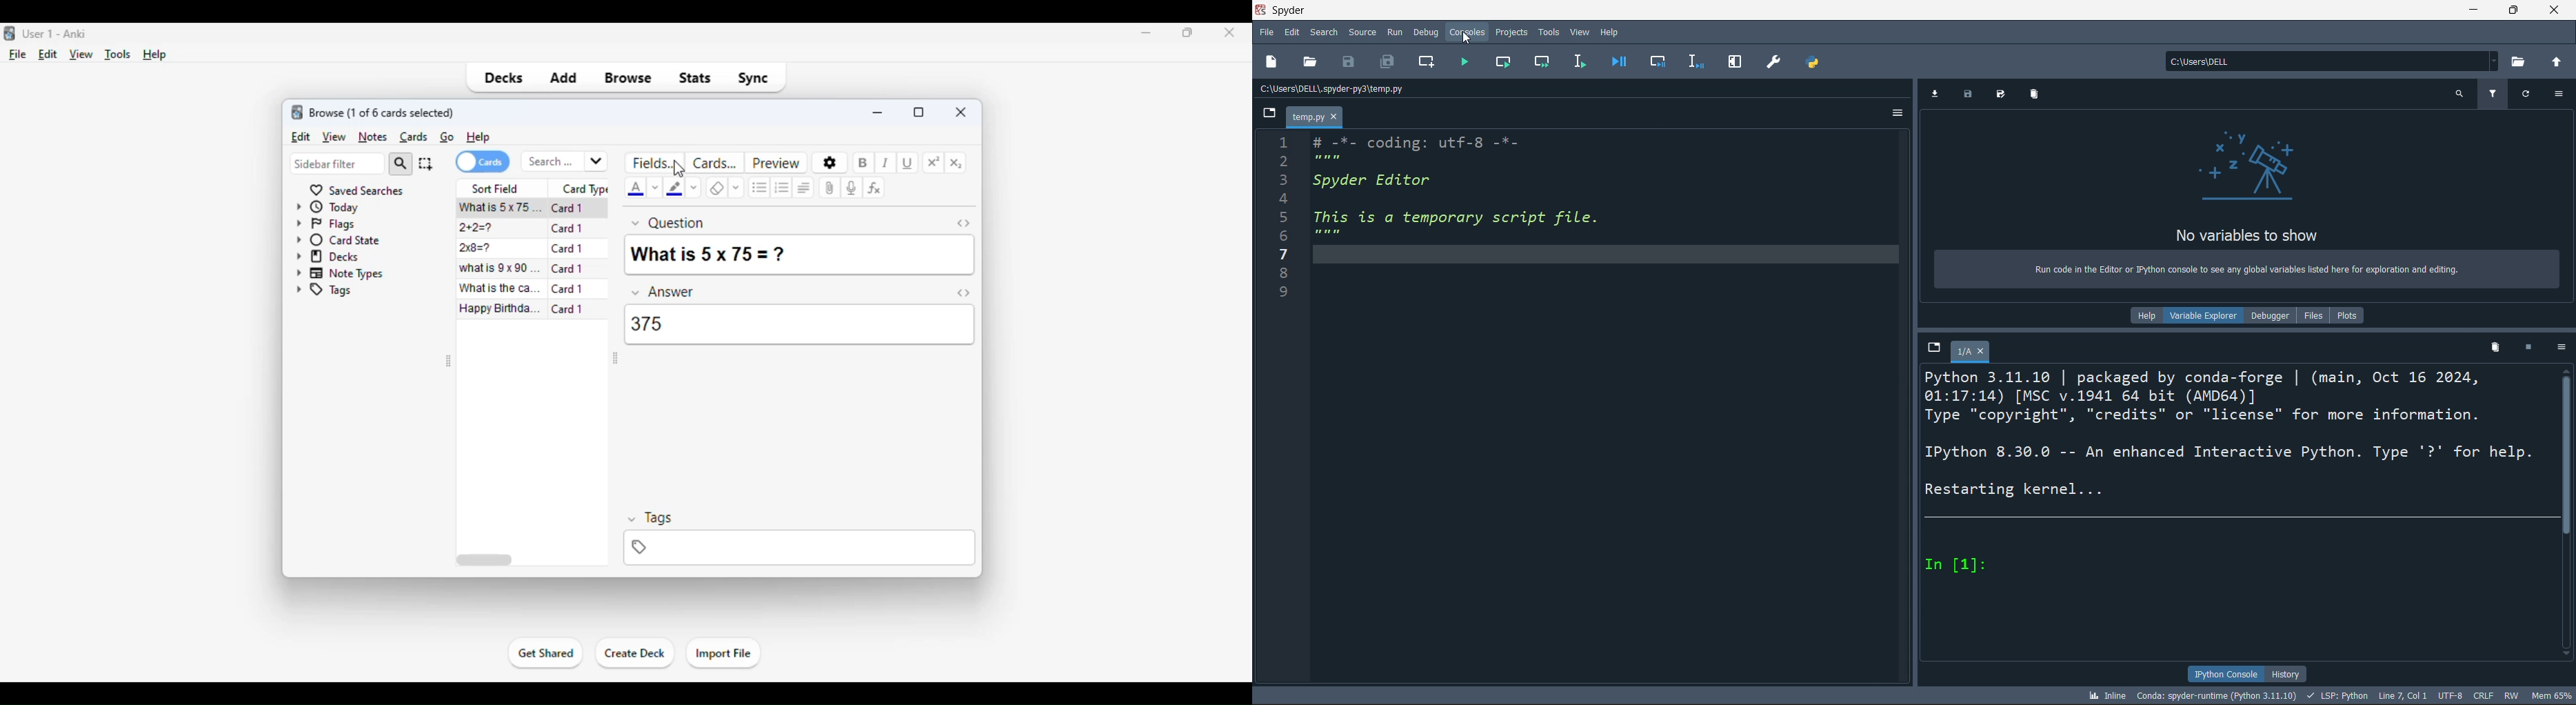  Describe the element at coordinates (325, 224) in the screenshot. I see `flags` at that location.